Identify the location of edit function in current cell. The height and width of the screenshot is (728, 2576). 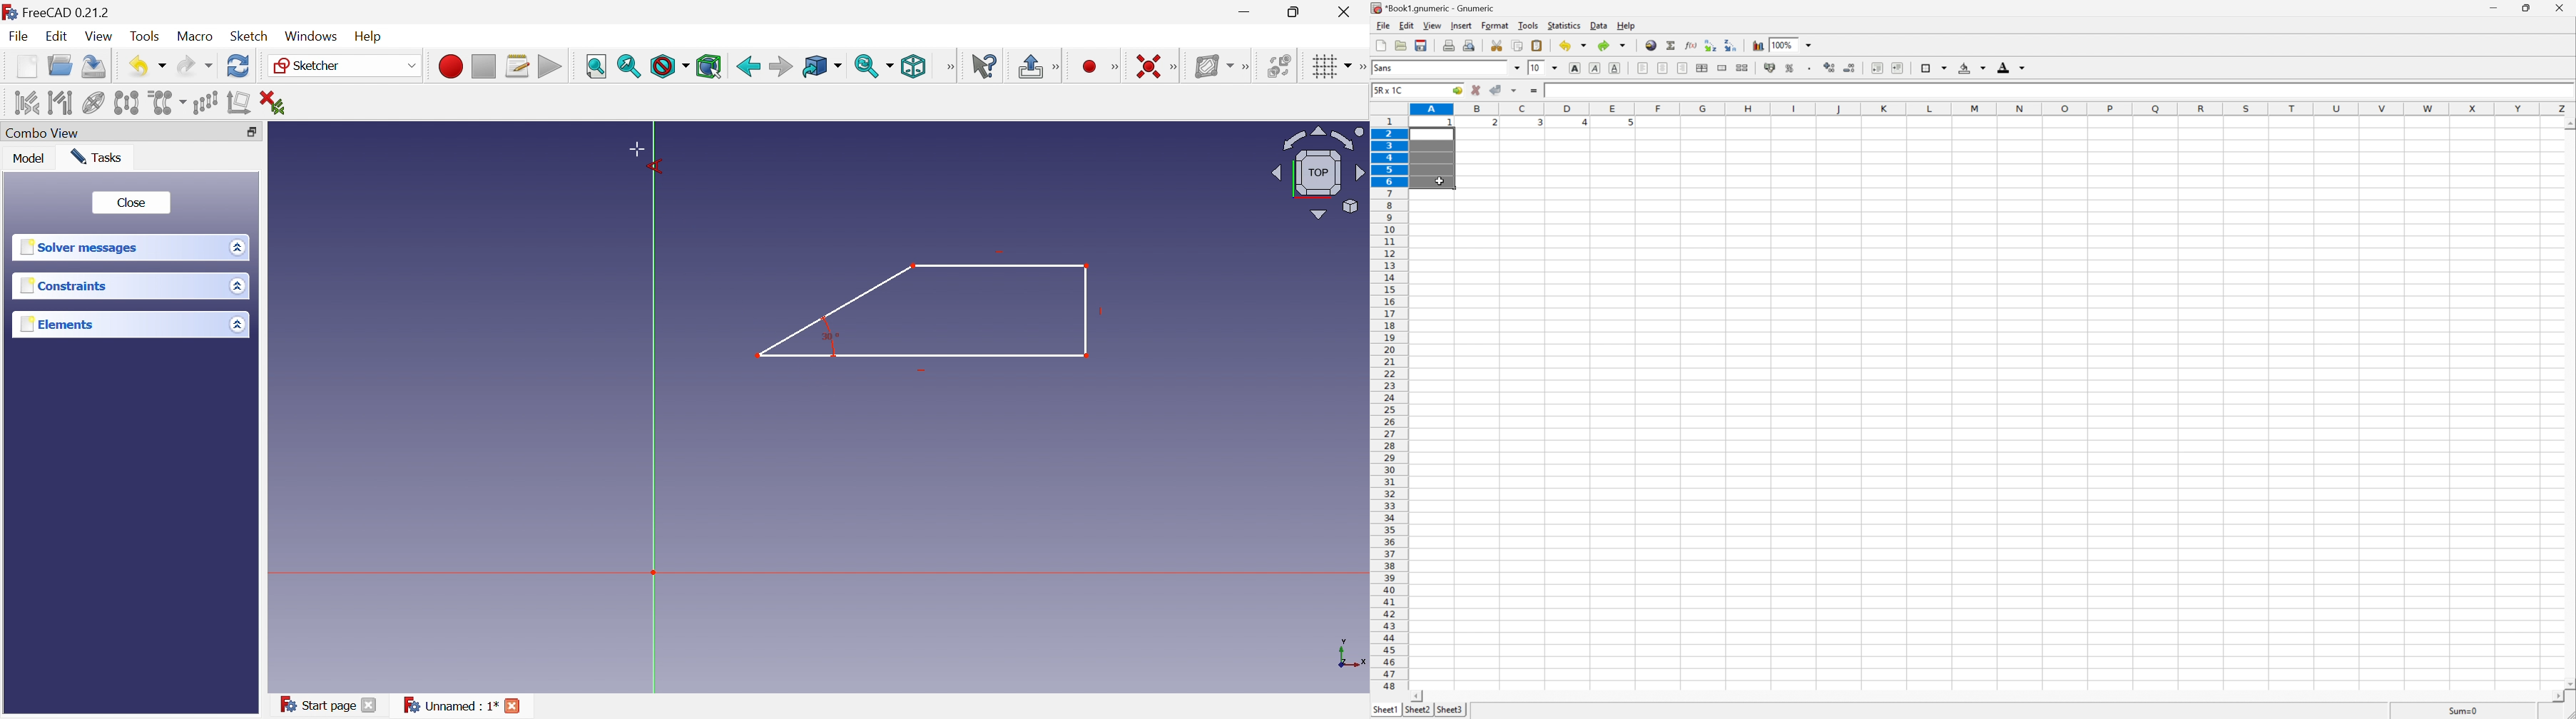
(1692, 46).